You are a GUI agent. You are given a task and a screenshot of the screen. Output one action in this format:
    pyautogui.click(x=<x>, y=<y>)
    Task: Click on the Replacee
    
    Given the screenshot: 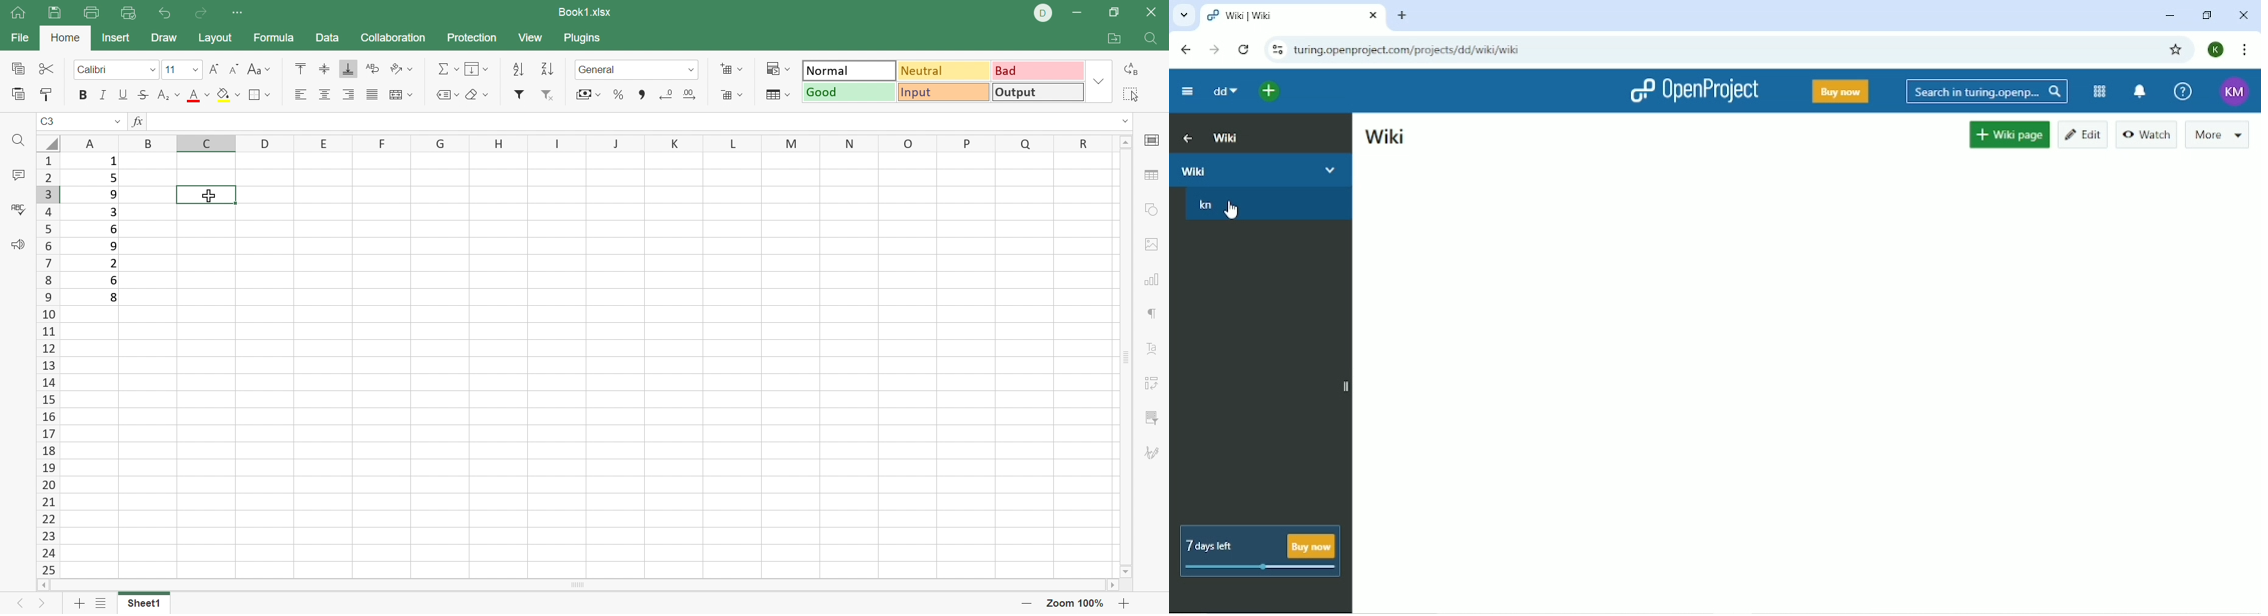 What is the action you would take?
    pyautogui.click(x=1133, y=69)
    